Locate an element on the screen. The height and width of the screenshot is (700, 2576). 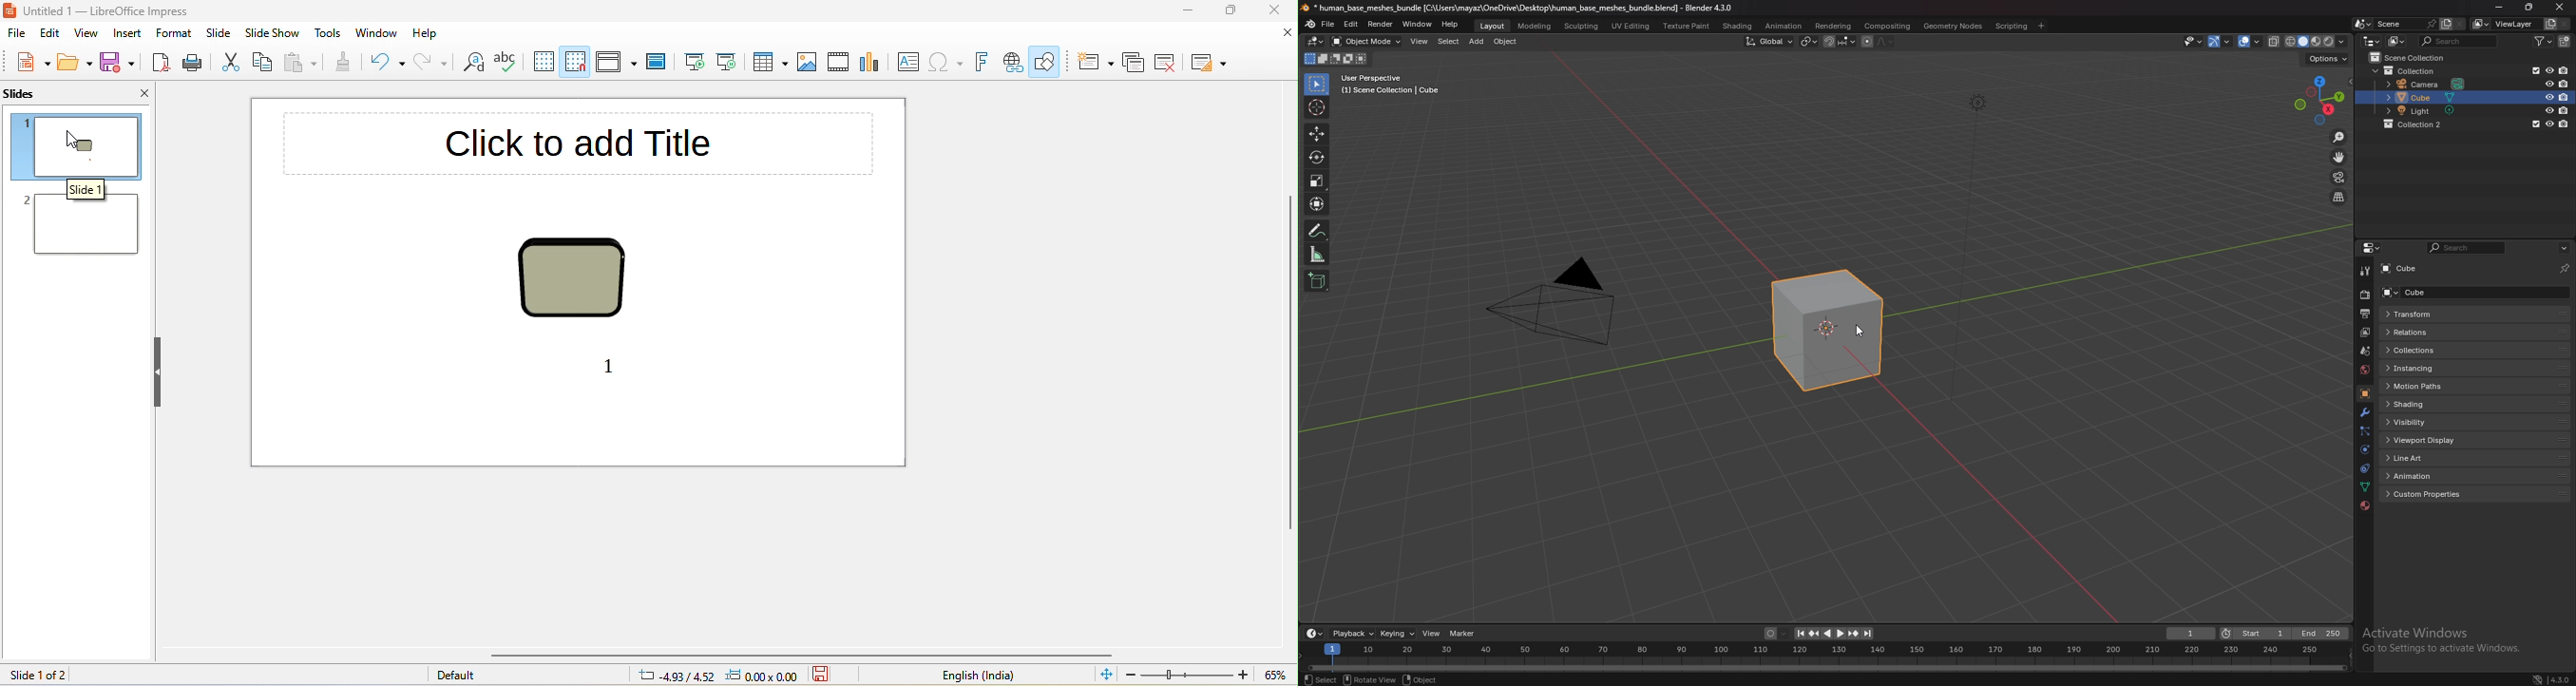
layout is located at coordinates (1494, 26).